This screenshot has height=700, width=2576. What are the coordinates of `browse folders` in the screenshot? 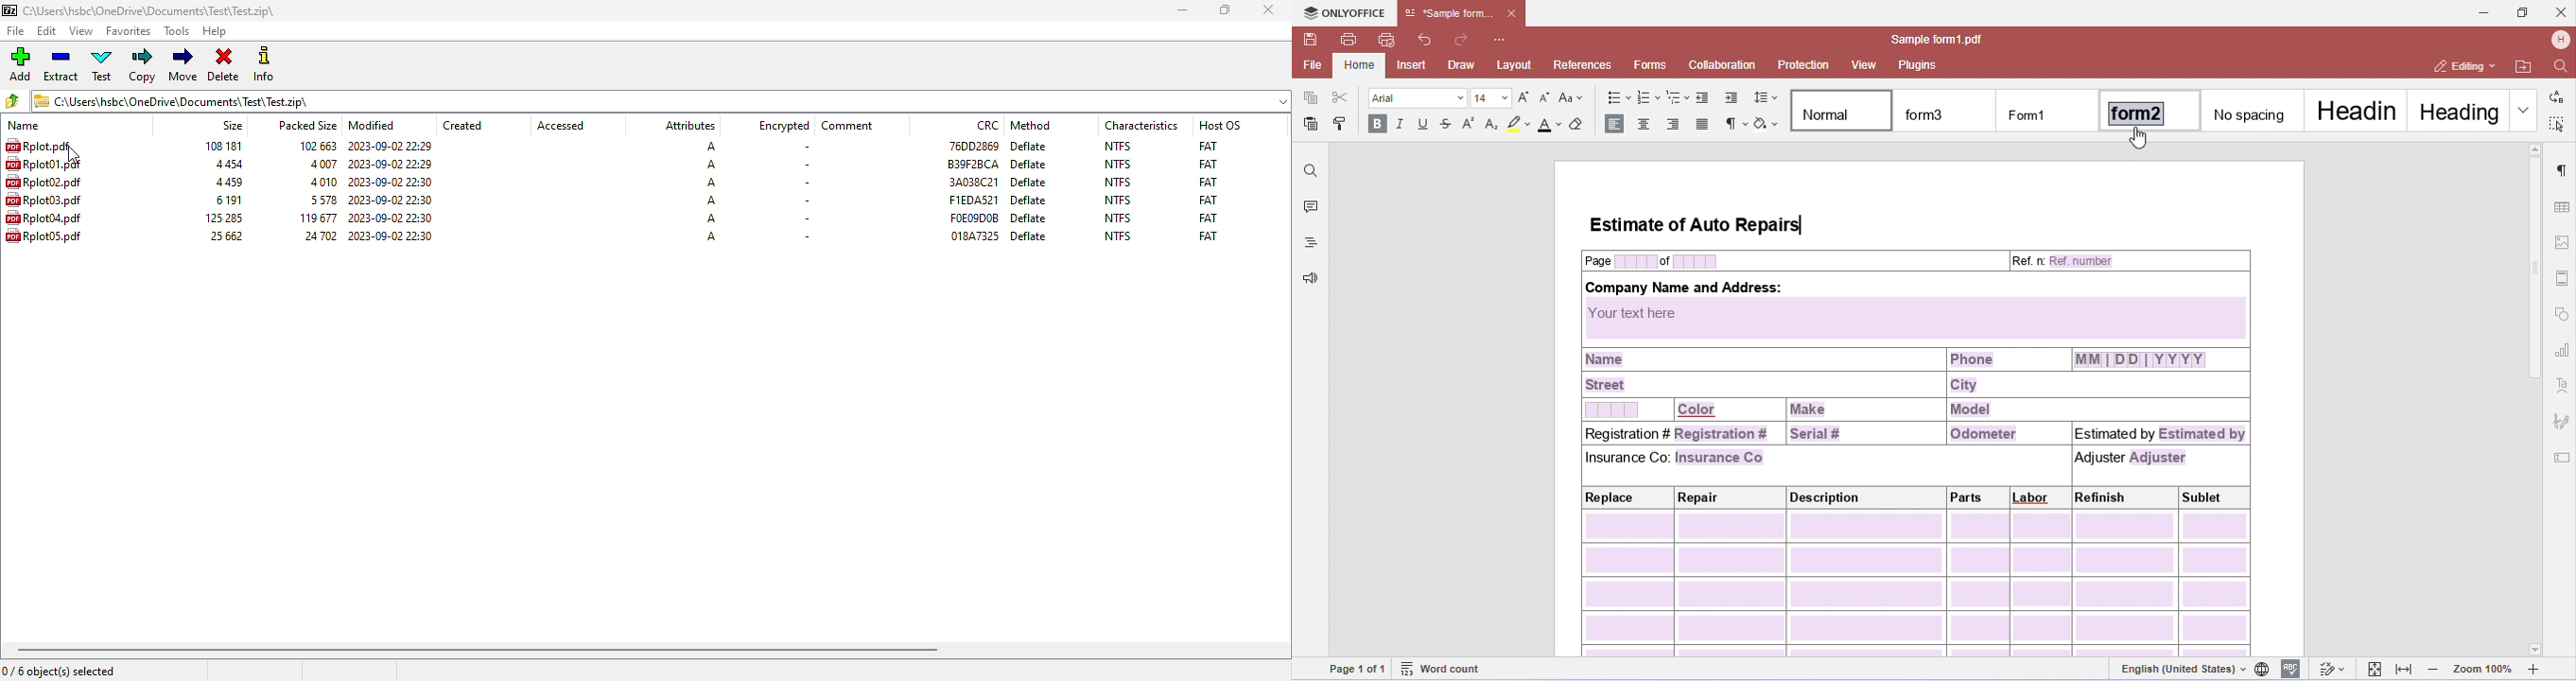 It's located at (13, 101).